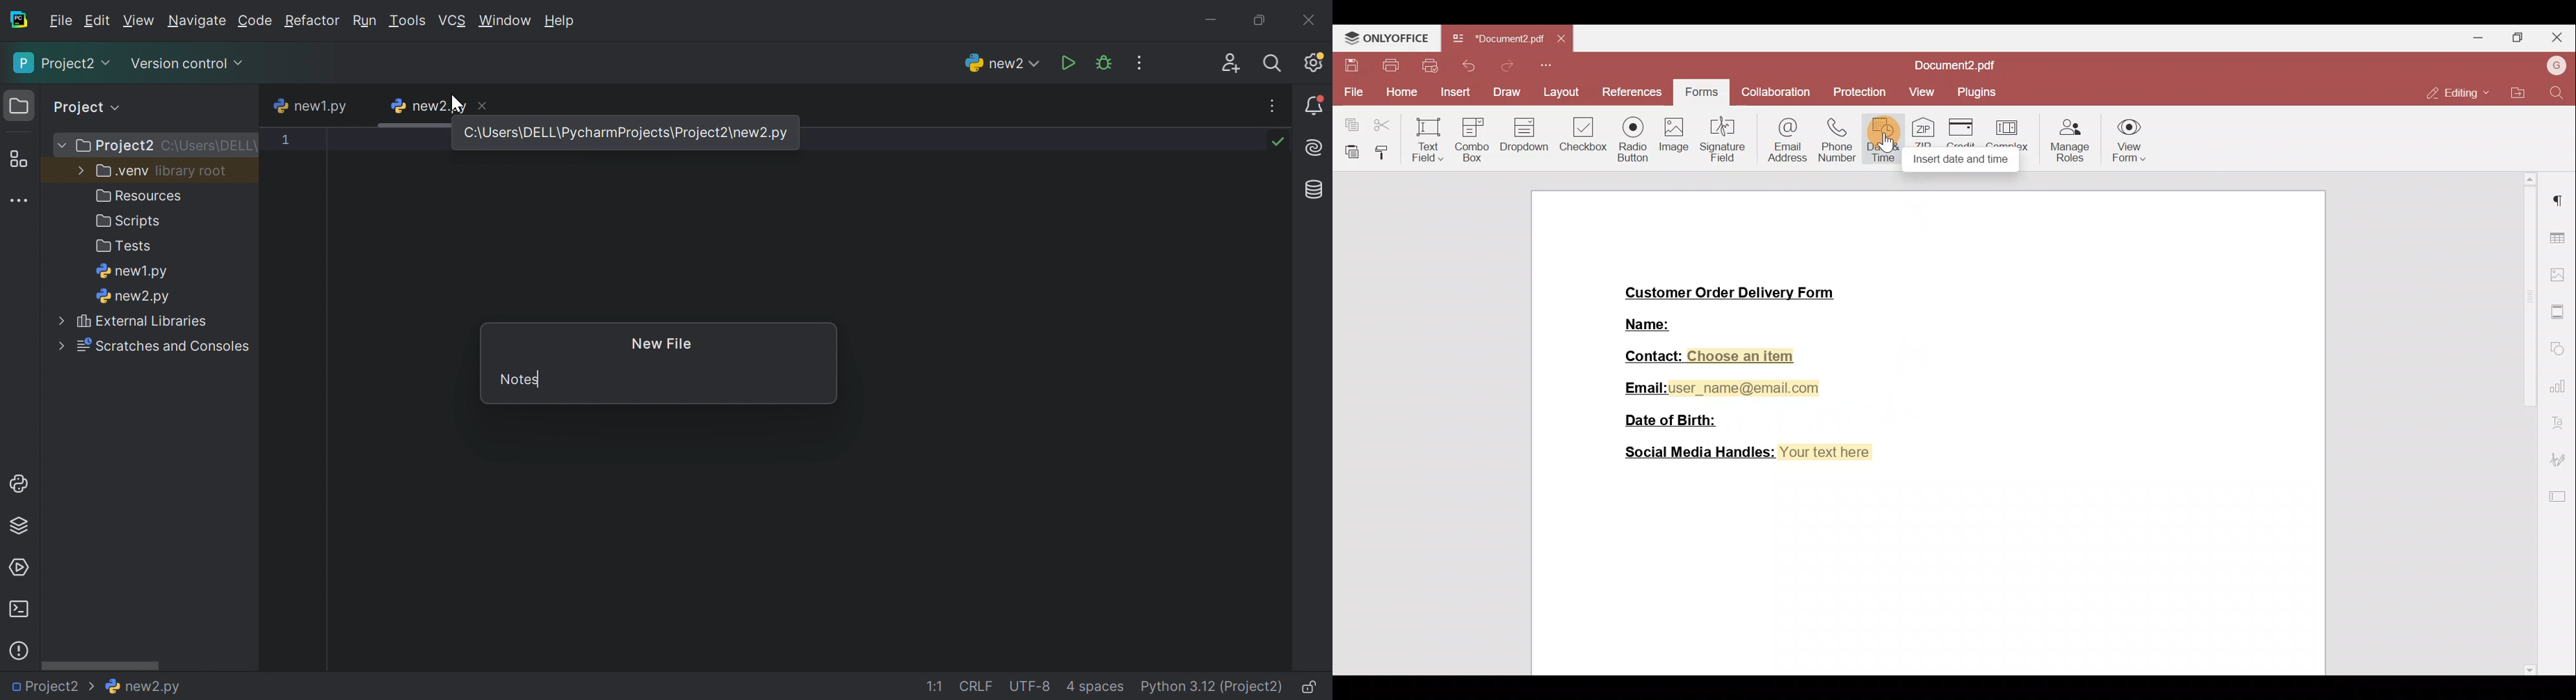  I want to click on Account name, so click(2556, 65).